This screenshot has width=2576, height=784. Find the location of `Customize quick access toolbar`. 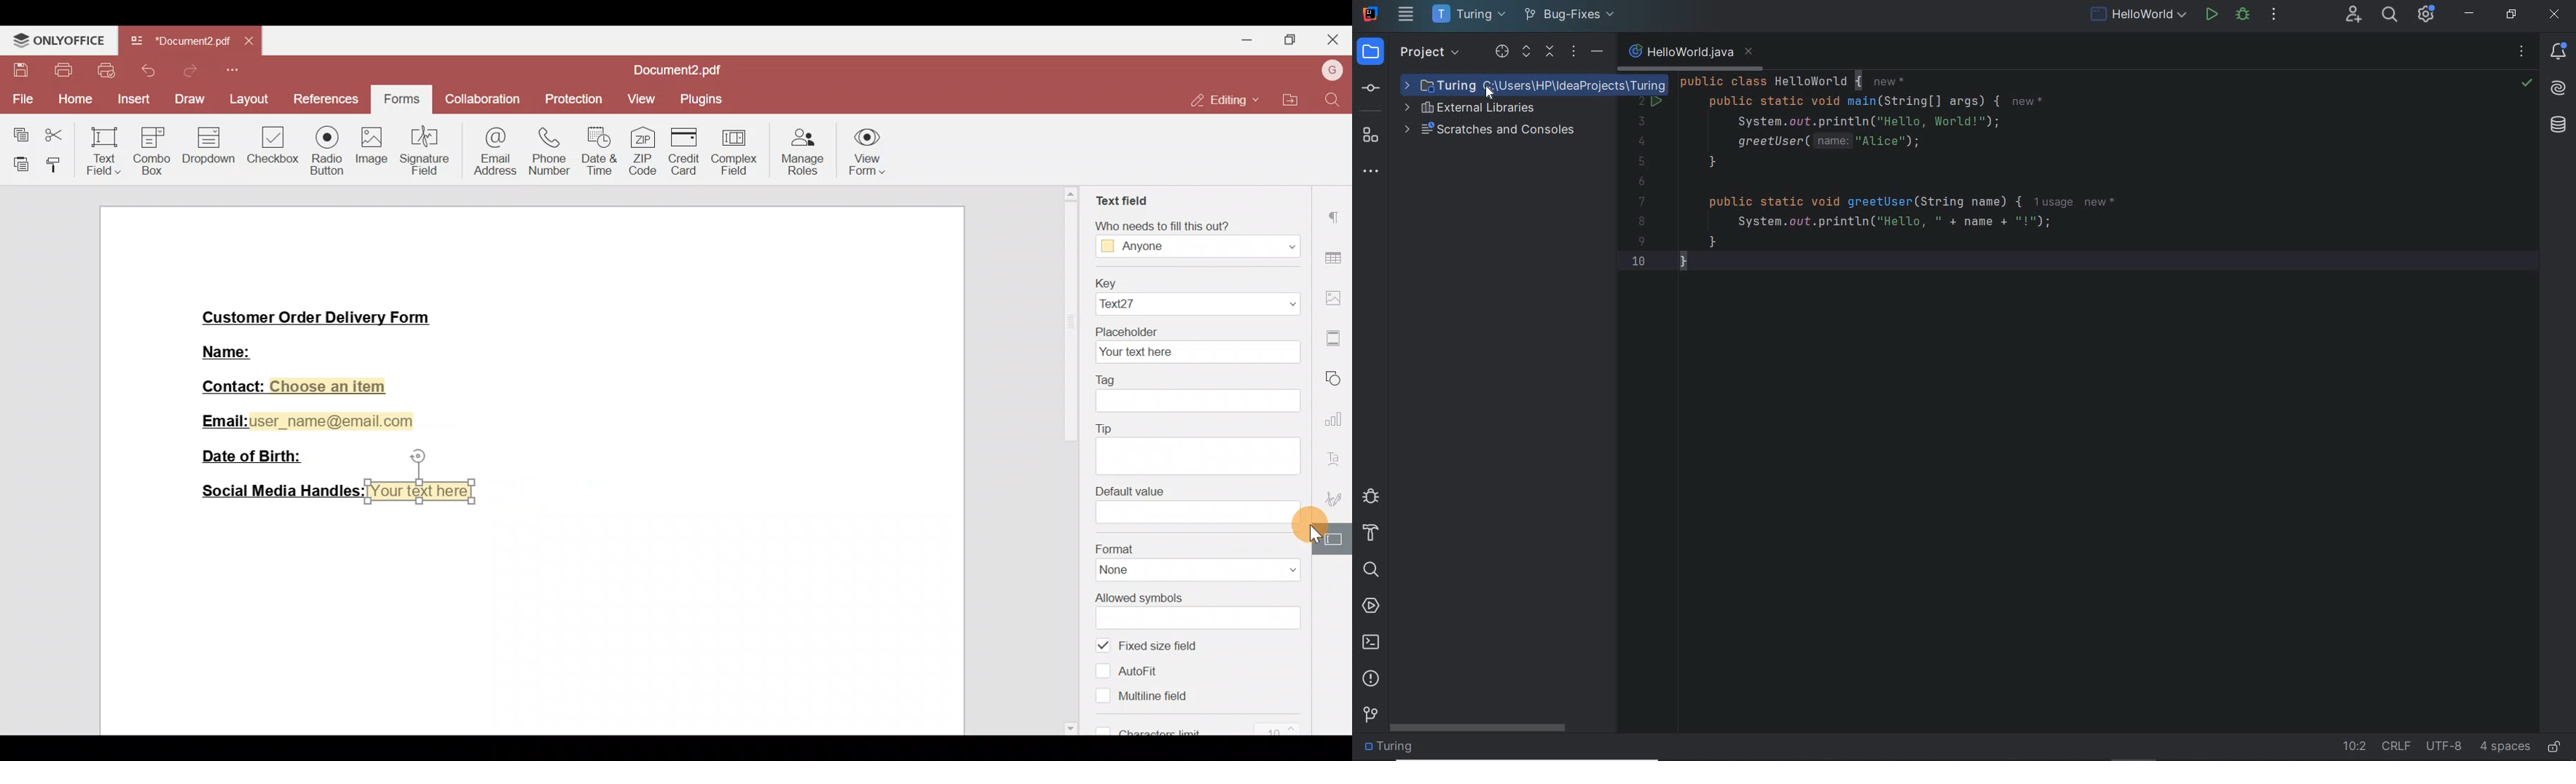

Customize quick access toolbar is located at coordinates (233, 70).